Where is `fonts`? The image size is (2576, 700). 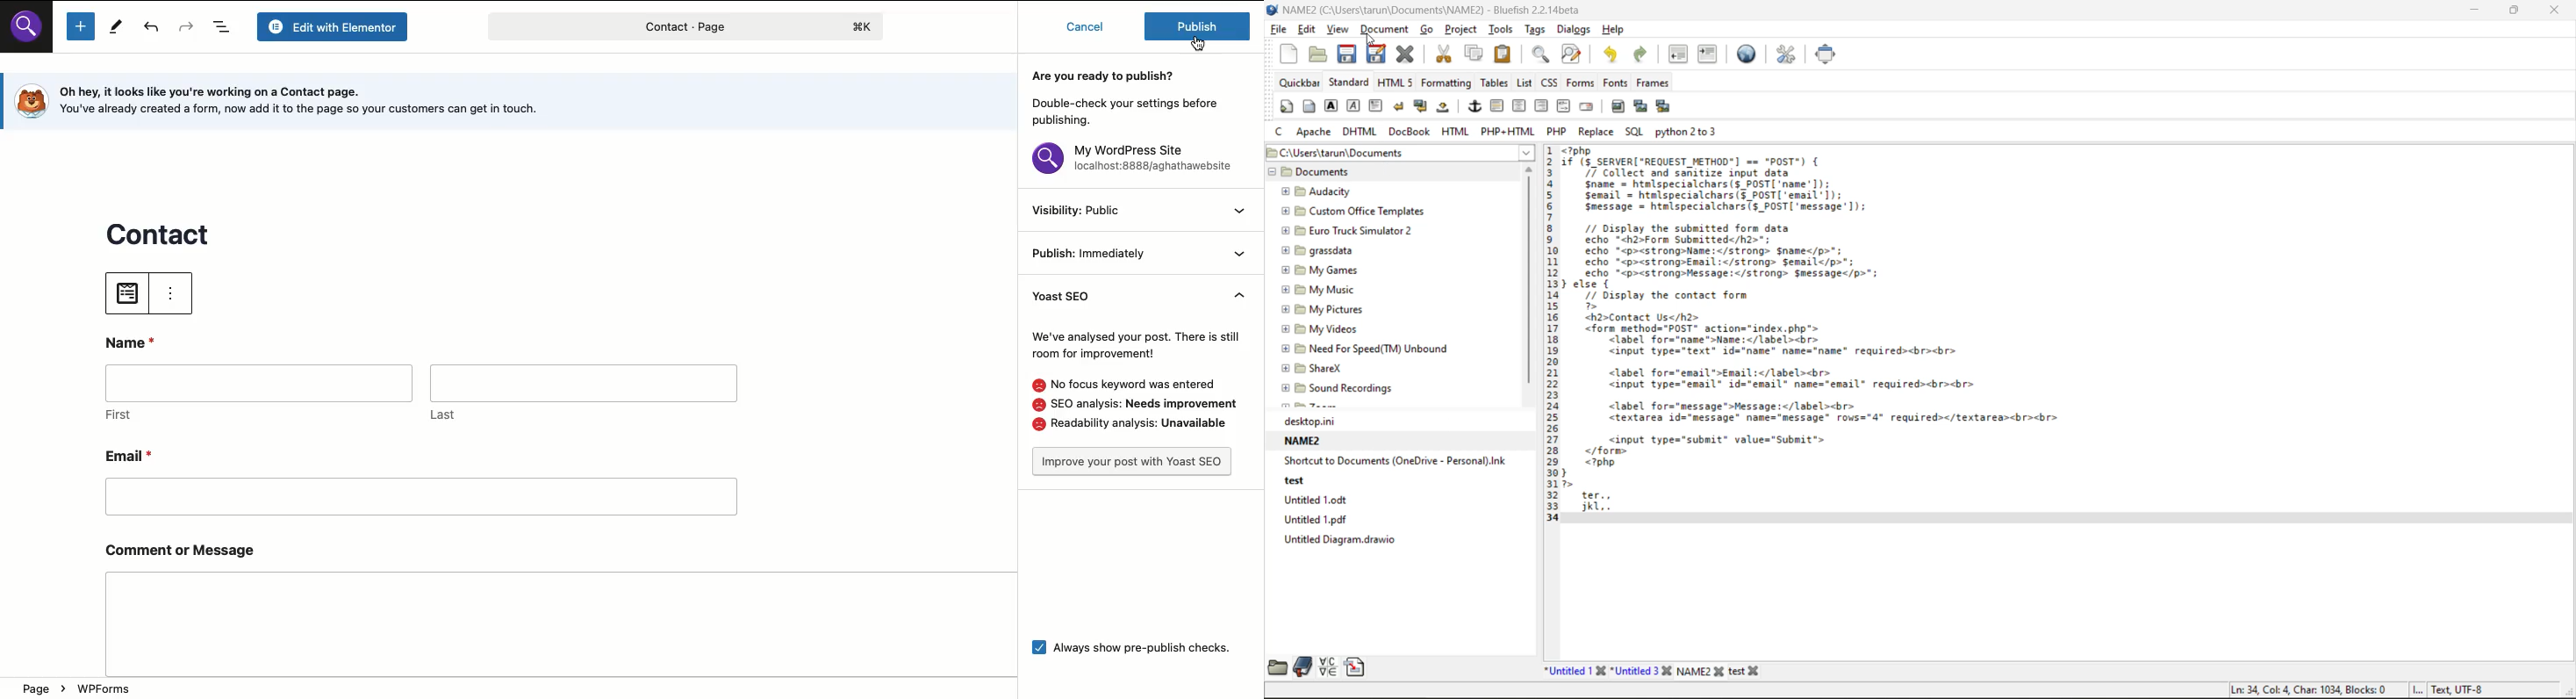
fonts is located at coordinates (1613, 83).